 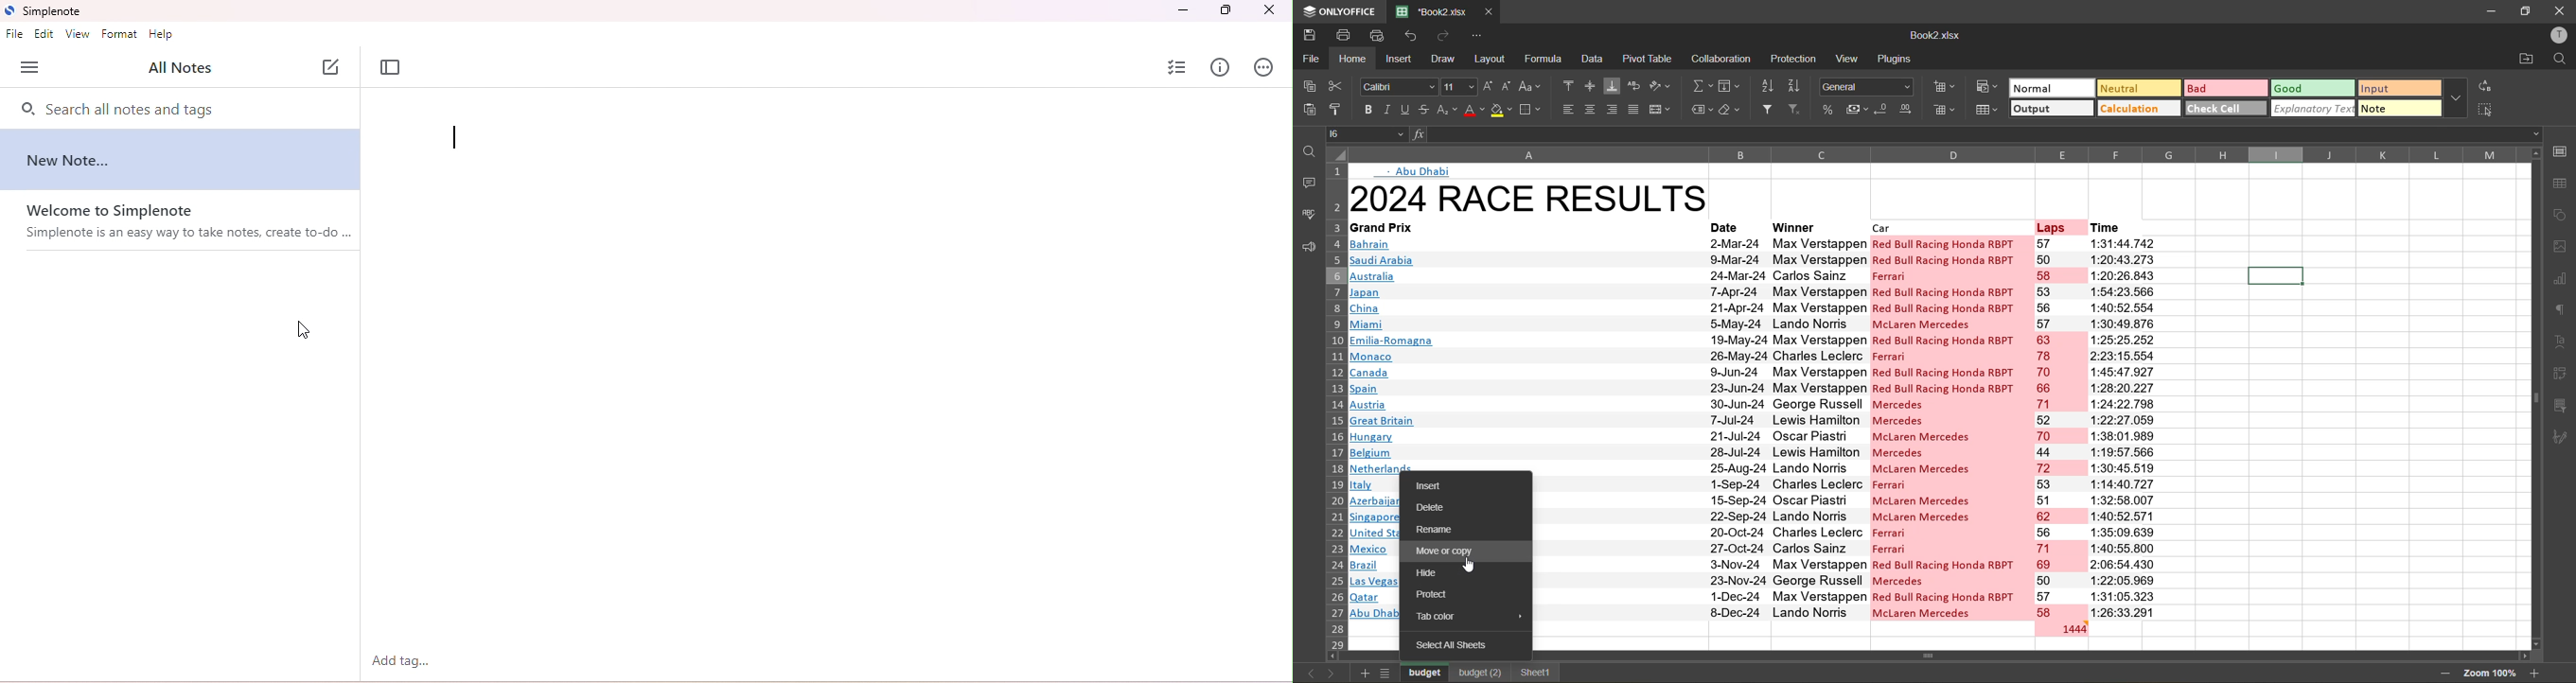 I want to click on scroll bar, so click(x=1960, y=657).